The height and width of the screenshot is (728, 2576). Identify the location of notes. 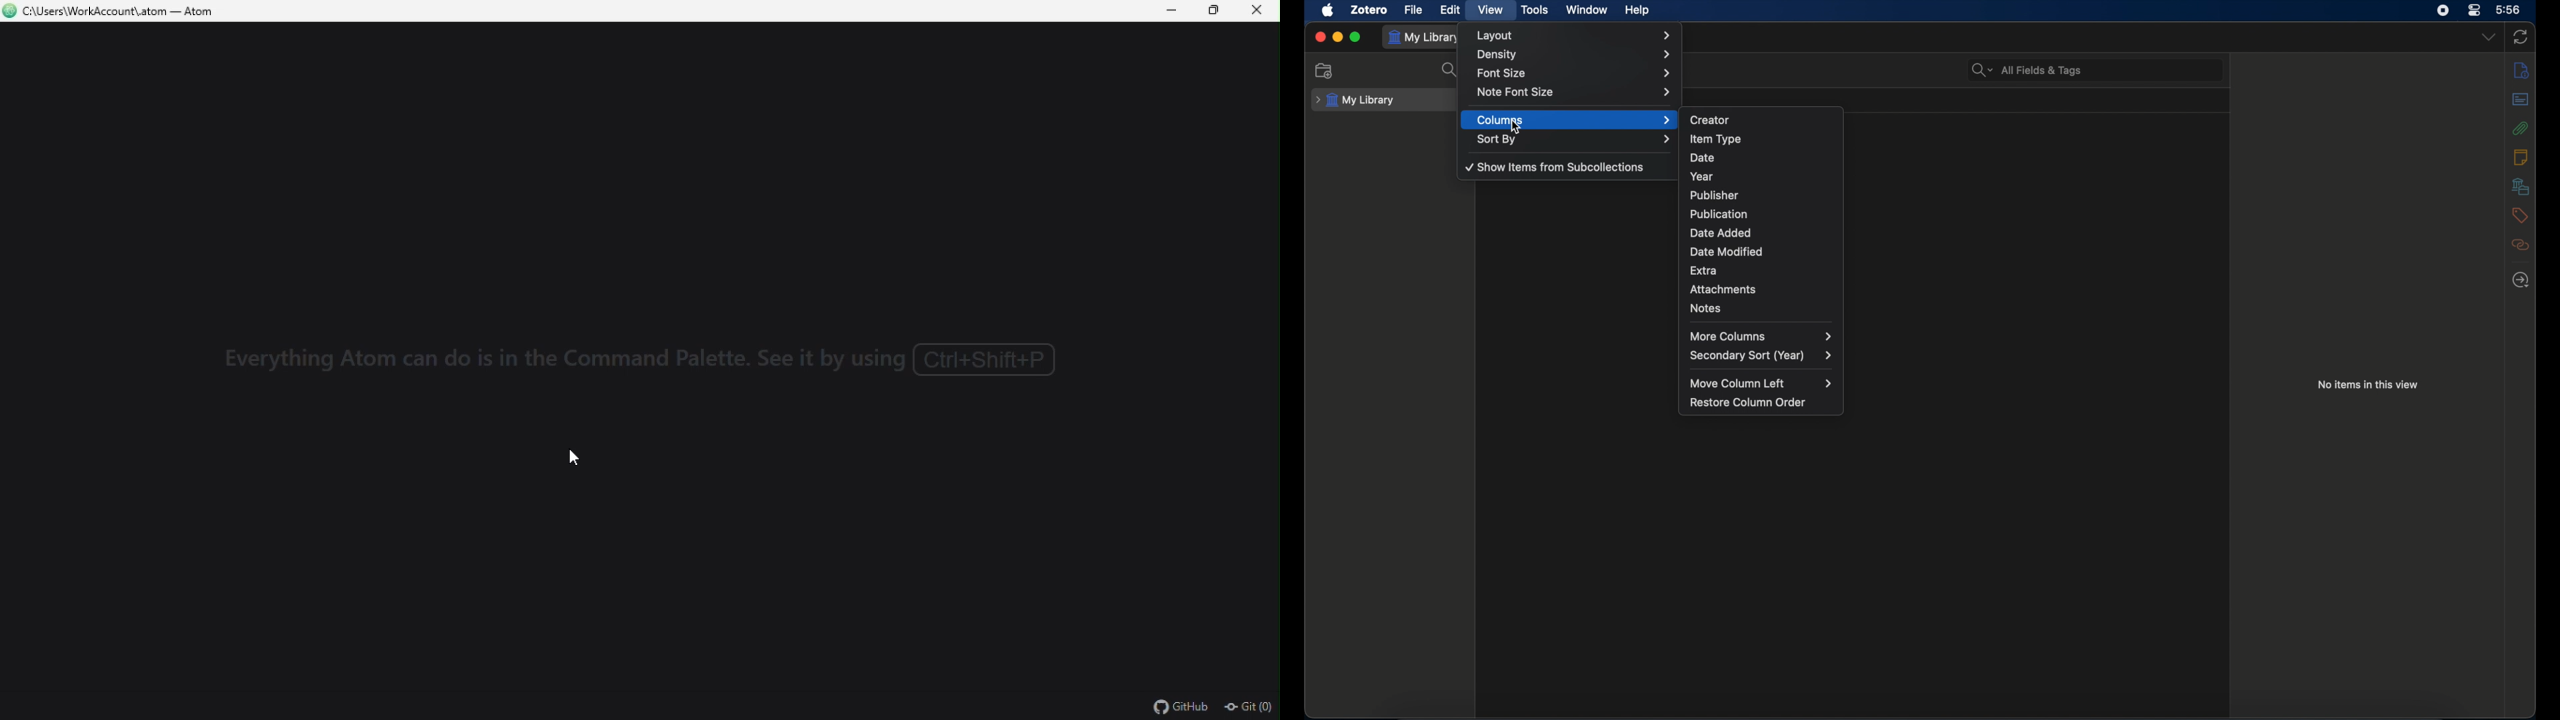
(2519, 157).